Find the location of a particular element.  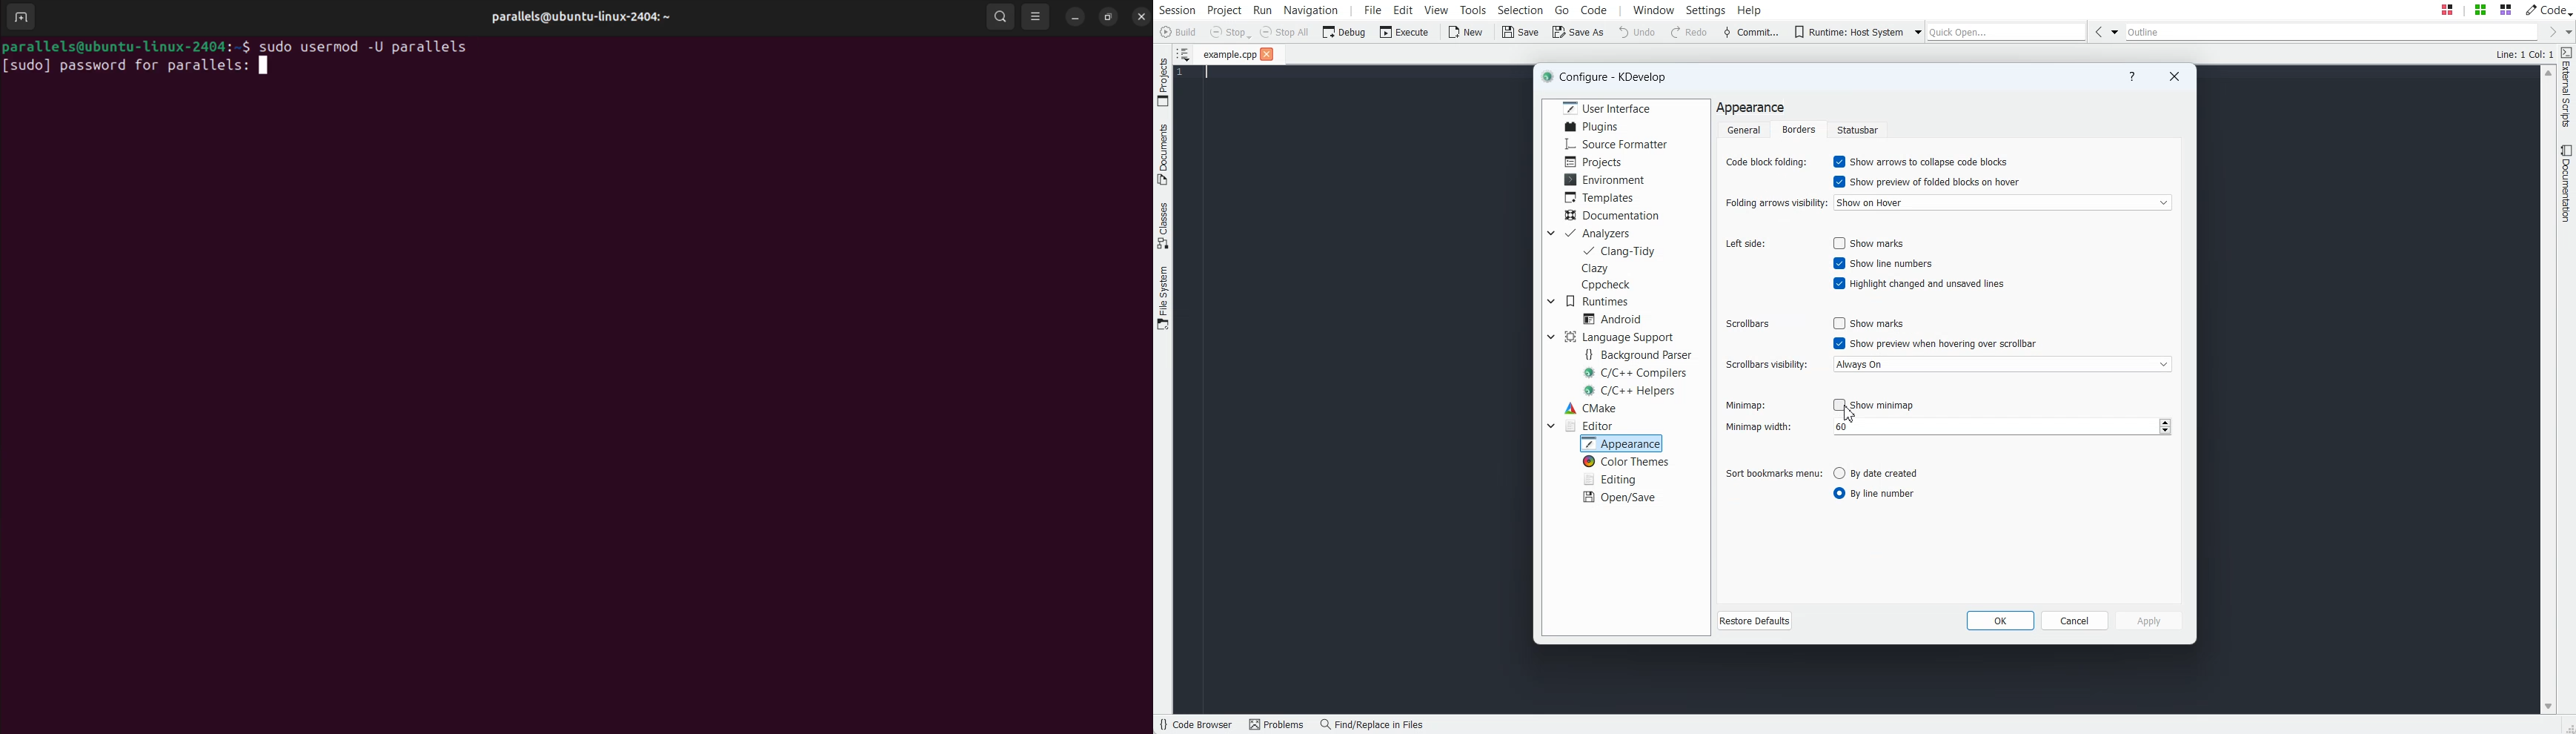

C/C++ Compilers is located at coordinates (1637, 372).